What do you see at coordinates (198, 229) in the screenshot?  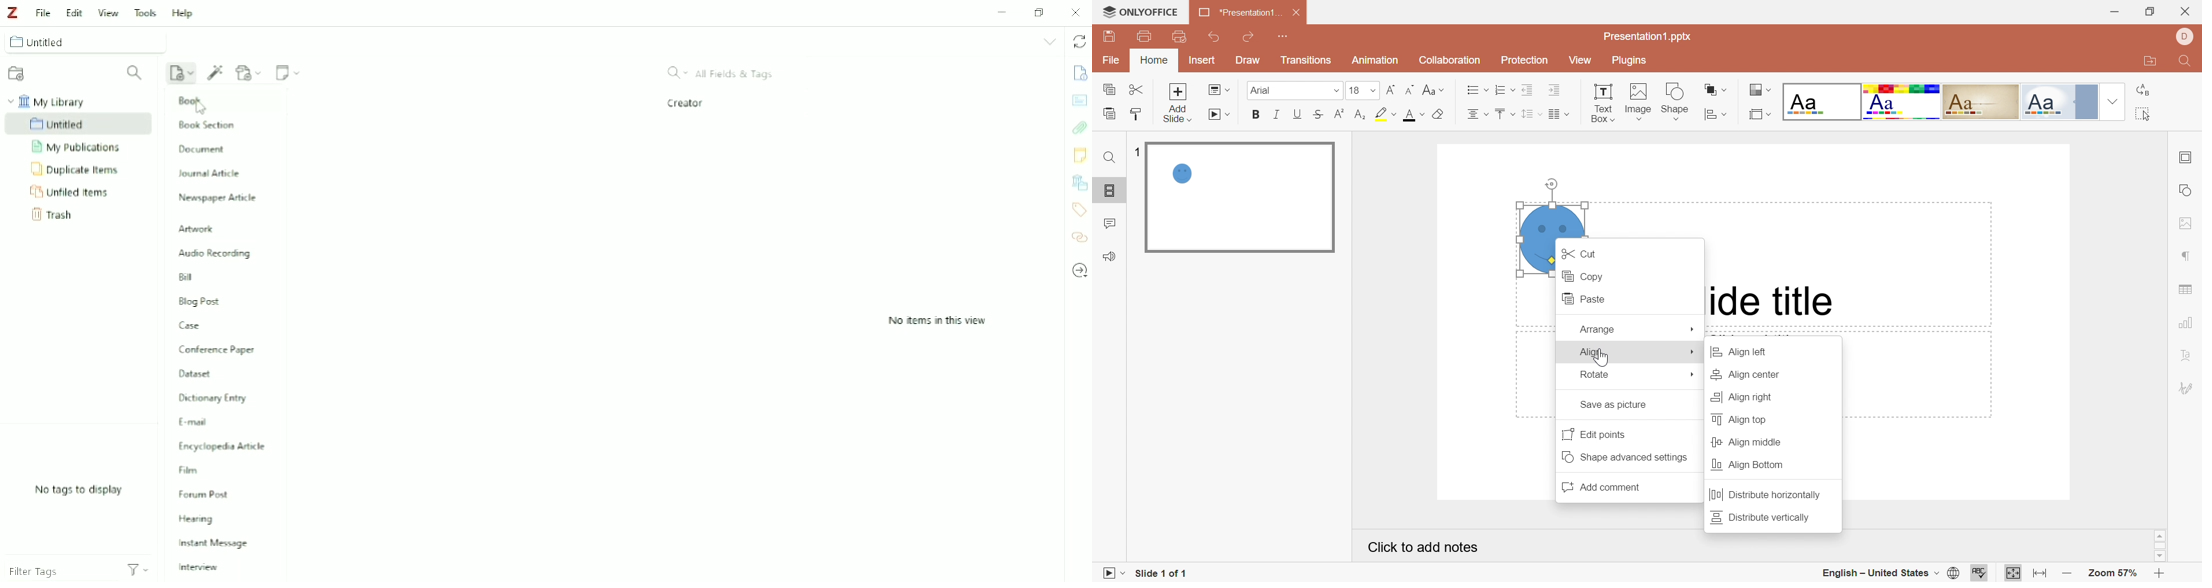 I see `Artwork` at bounding box center [198, 229].